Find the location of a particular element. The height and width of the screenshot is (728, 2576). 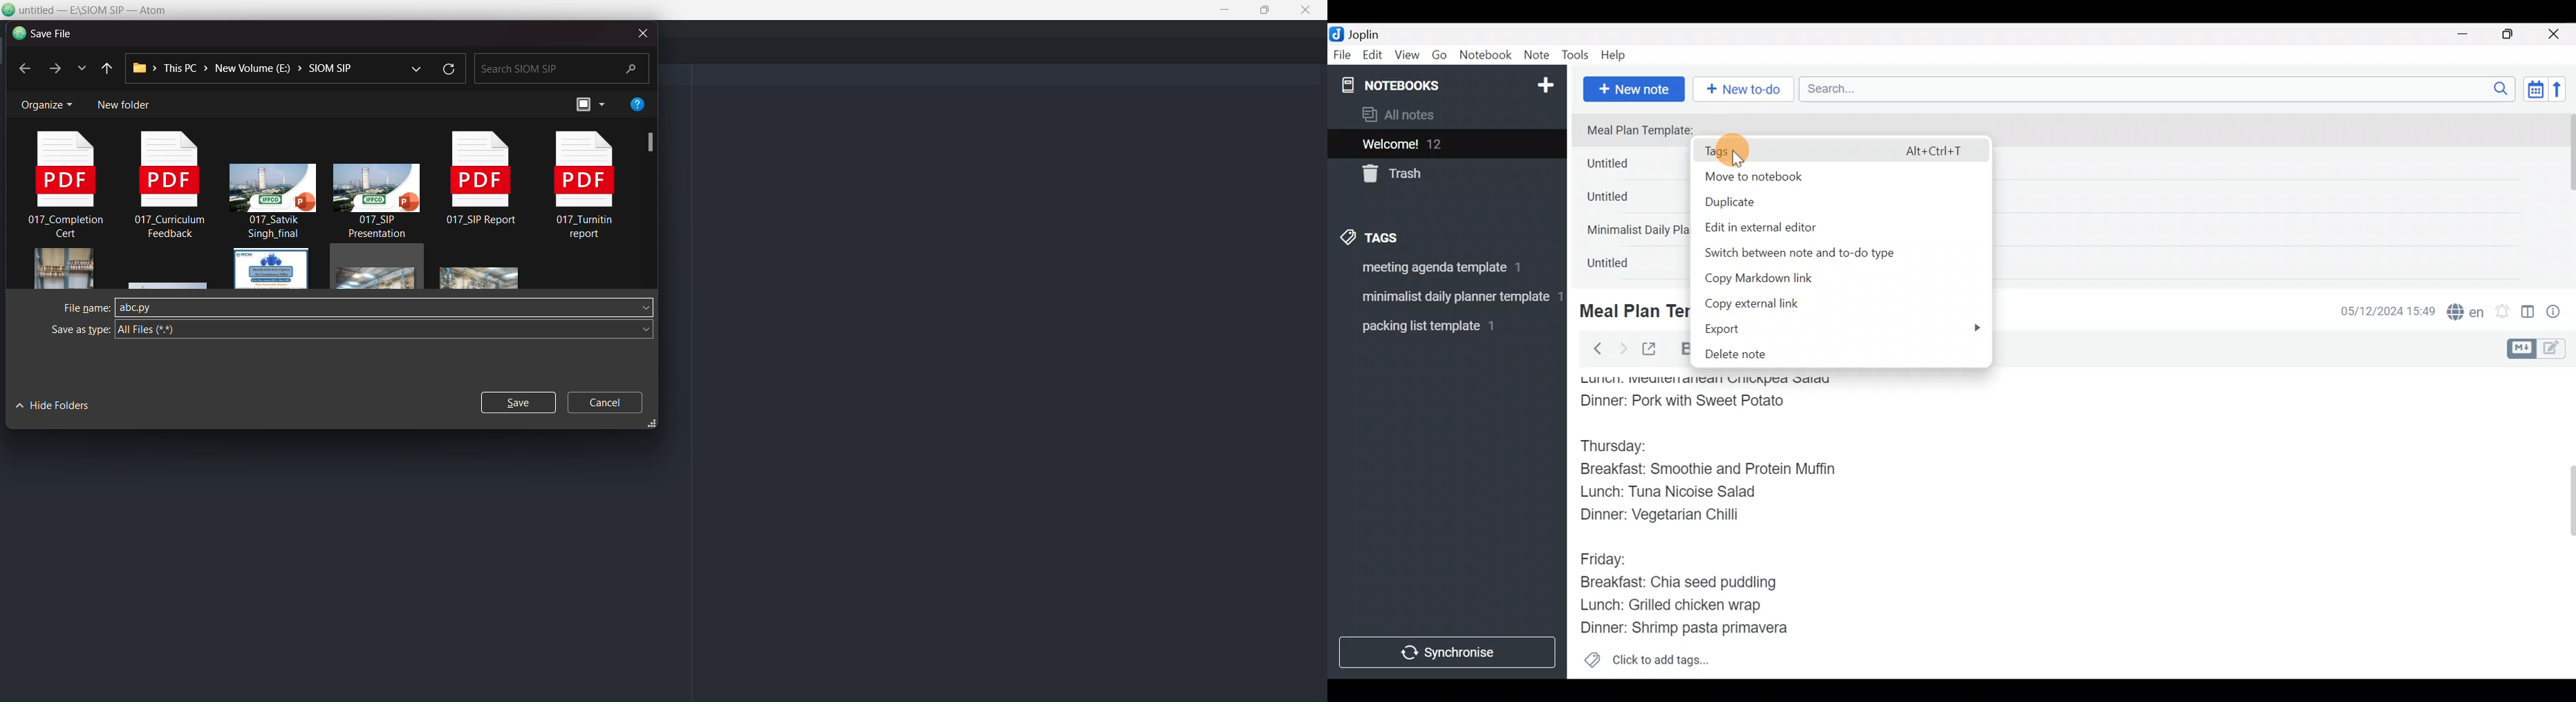

Welcome! is located at coordinates (1445, 145).